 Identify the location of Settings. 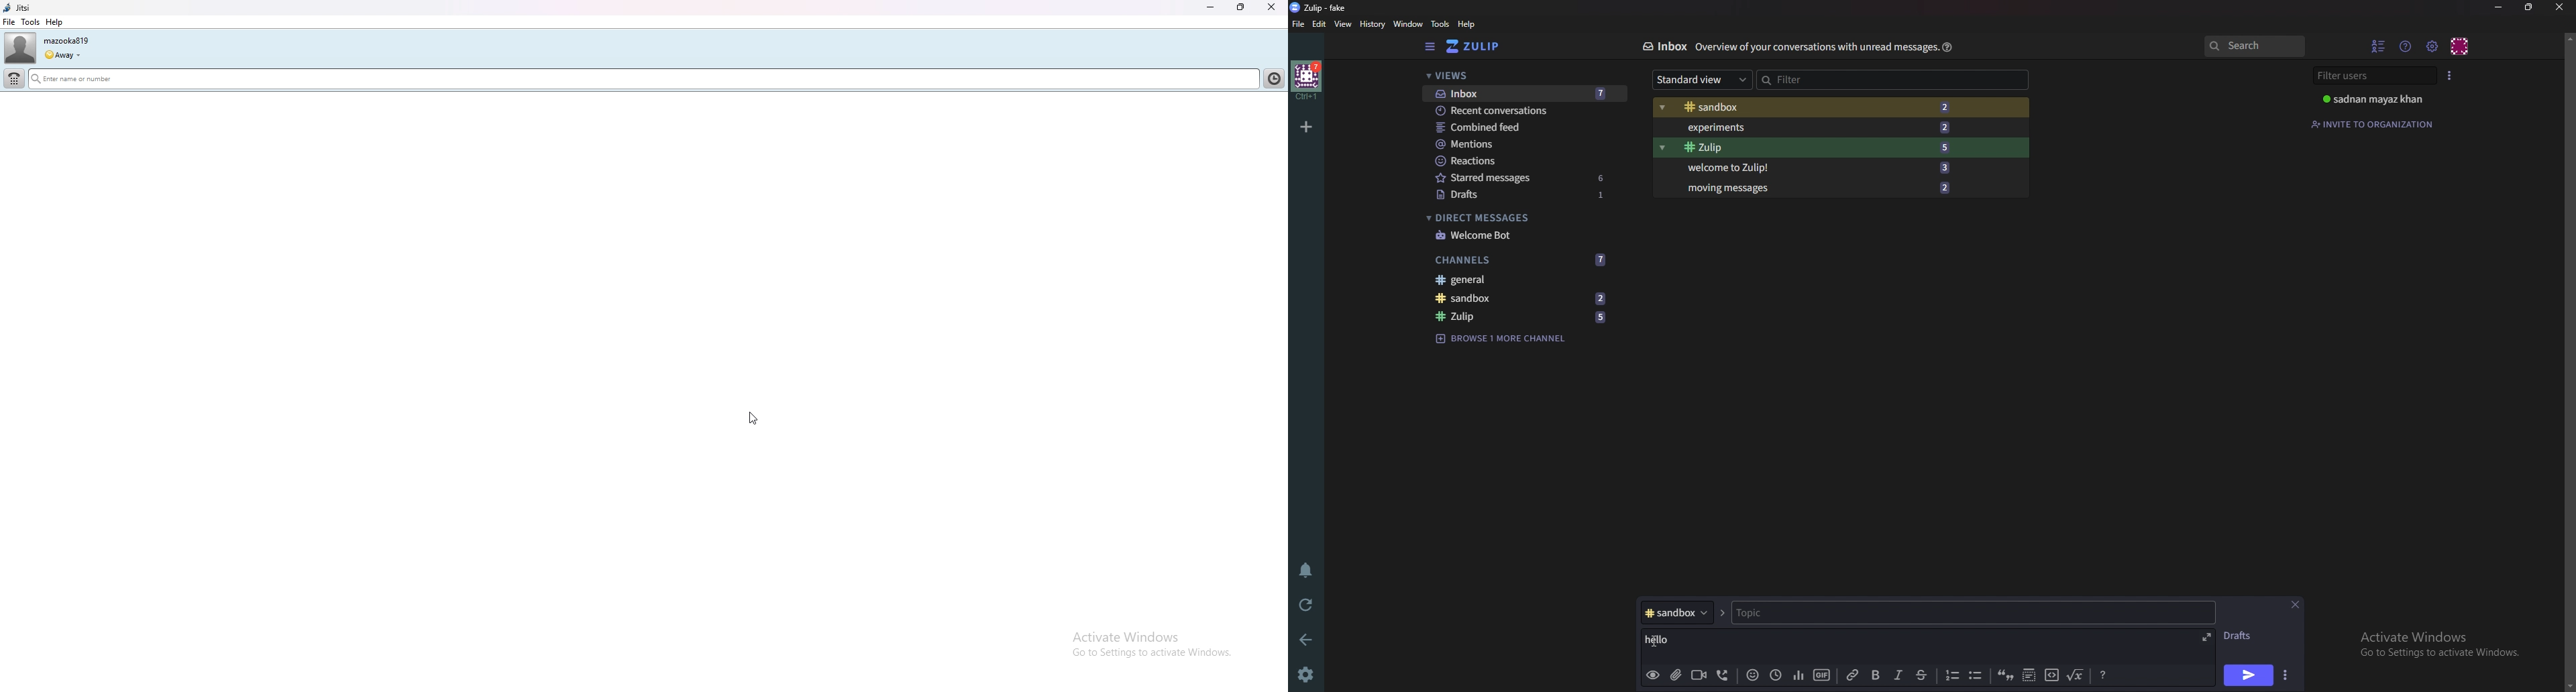
(1308, 672).